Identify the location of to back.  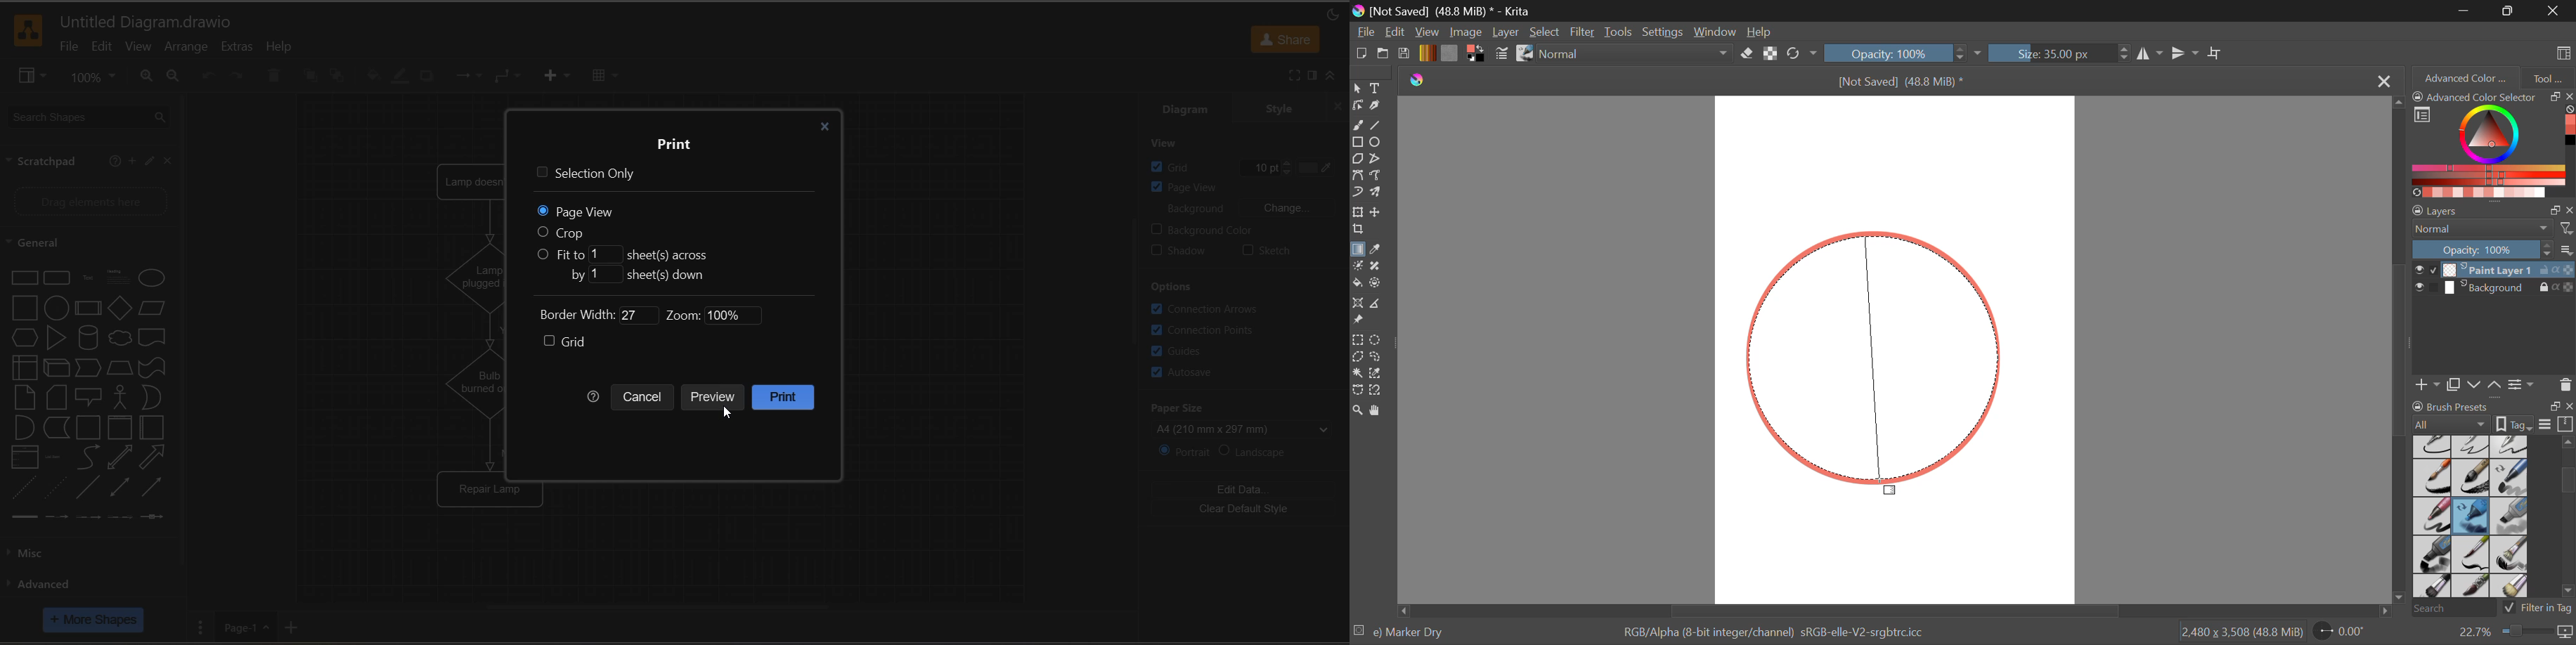
(336, 74).